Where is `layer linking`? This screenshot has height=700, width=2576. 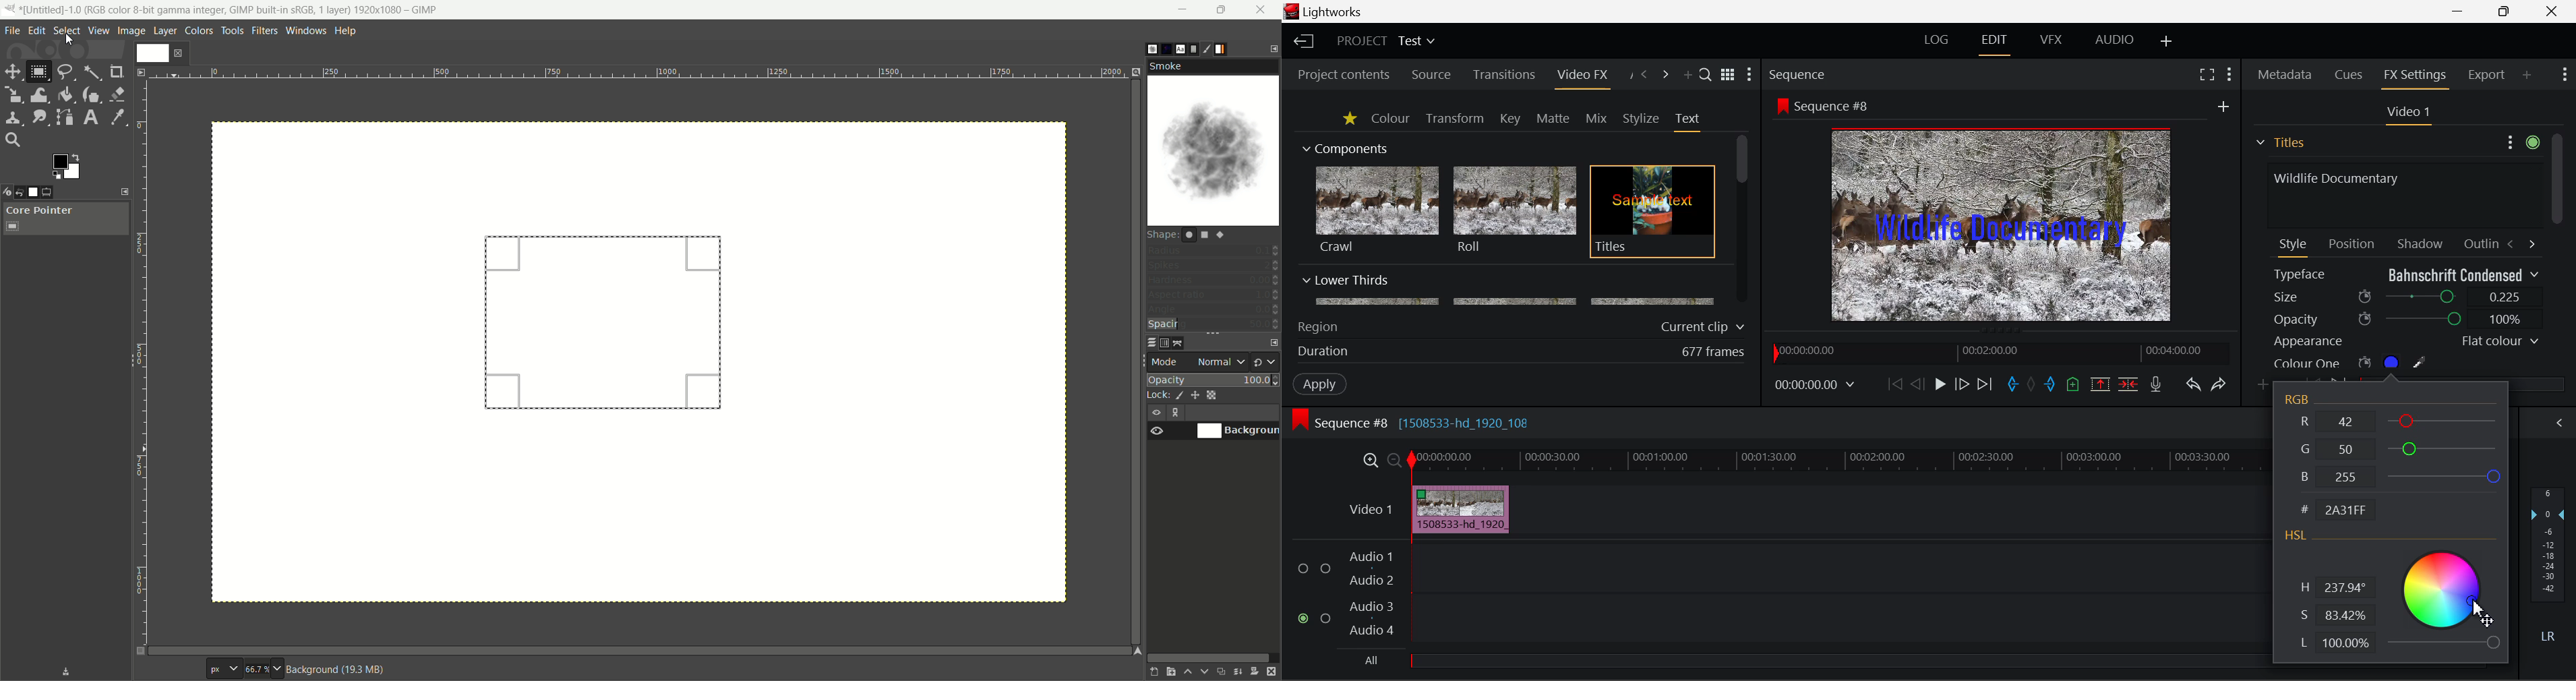
layer linking is located at coordinates (1178, 413).